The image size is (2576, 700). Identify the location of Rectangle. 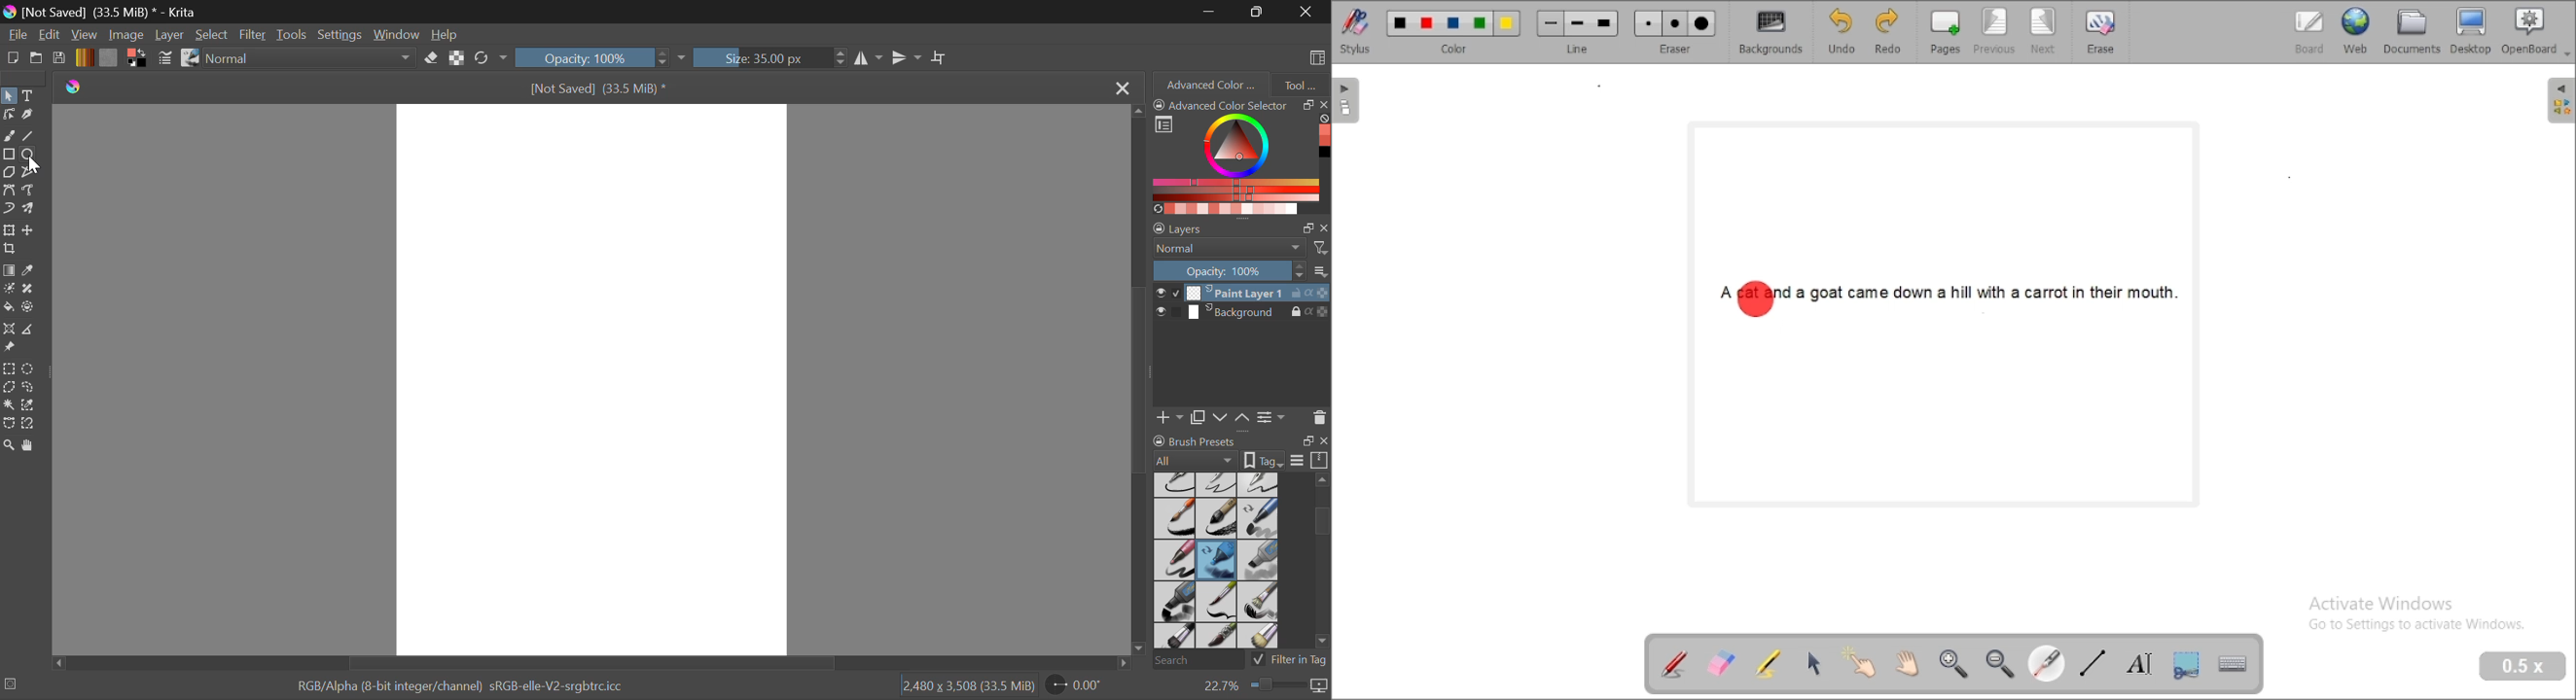
(8, 155).